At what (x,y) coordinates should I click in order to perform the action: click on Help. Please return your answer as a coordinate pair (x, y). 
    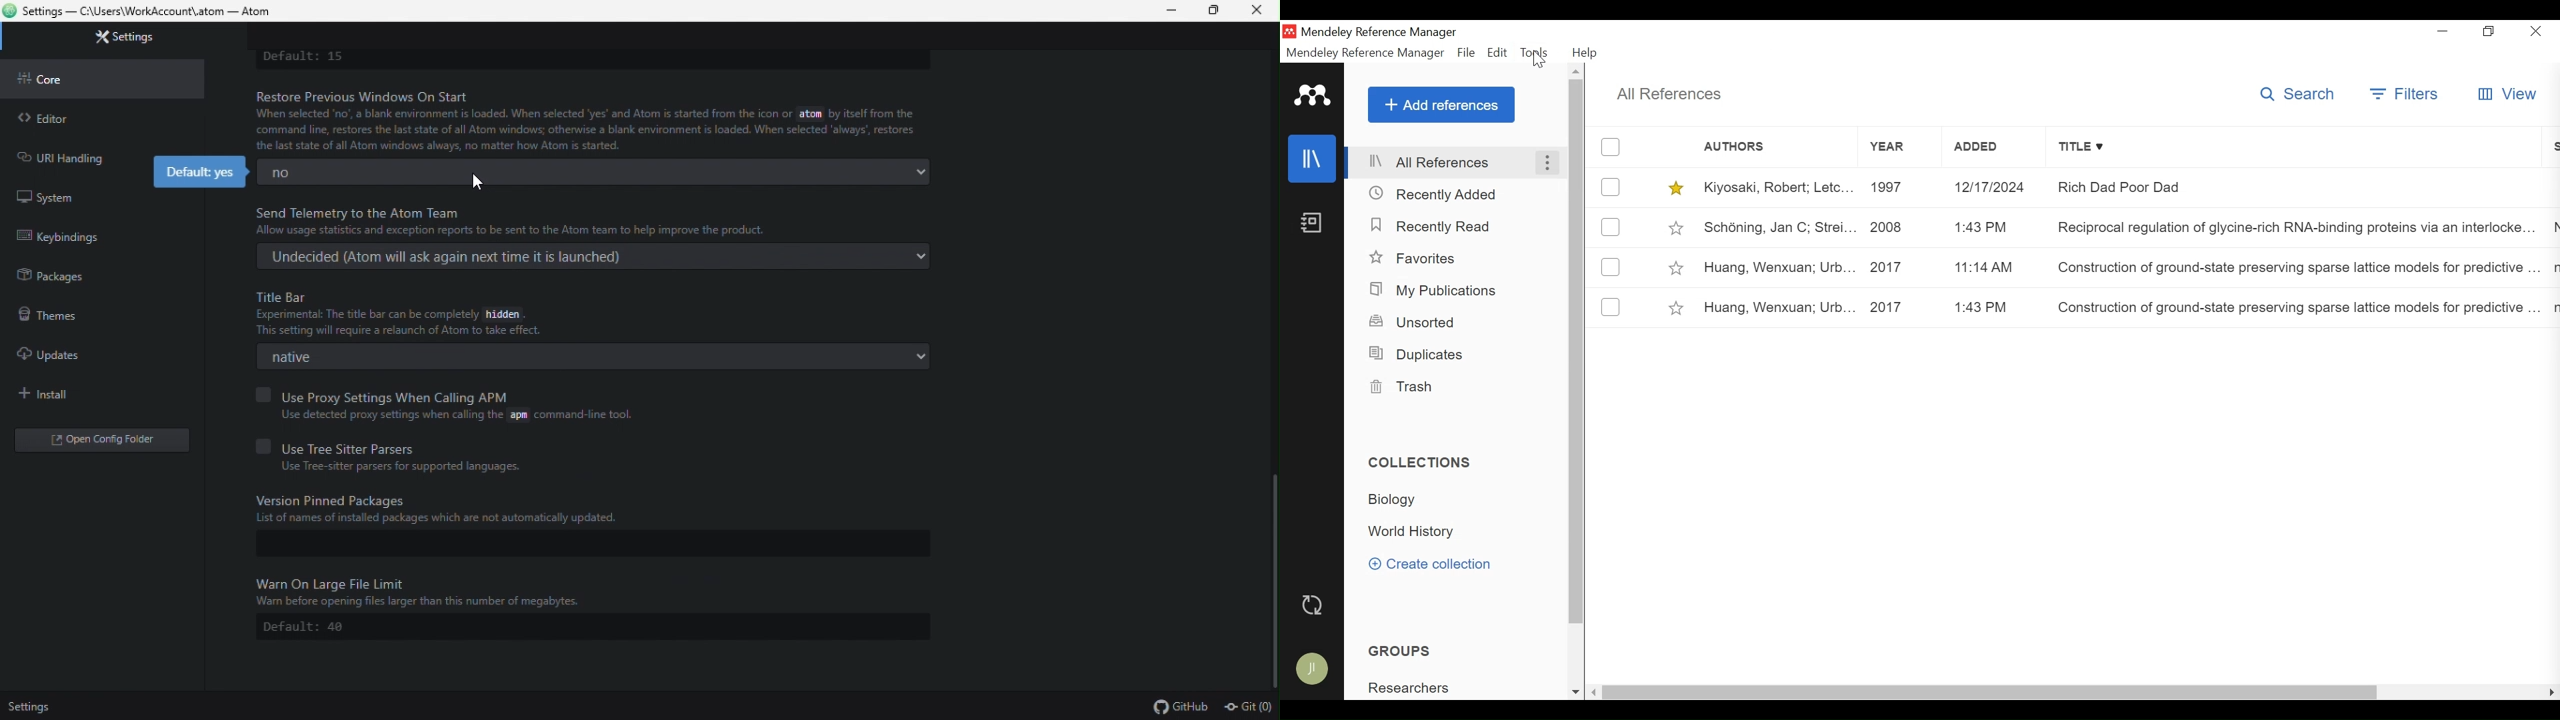
    Looking at the image, I should click on (1587, 53).